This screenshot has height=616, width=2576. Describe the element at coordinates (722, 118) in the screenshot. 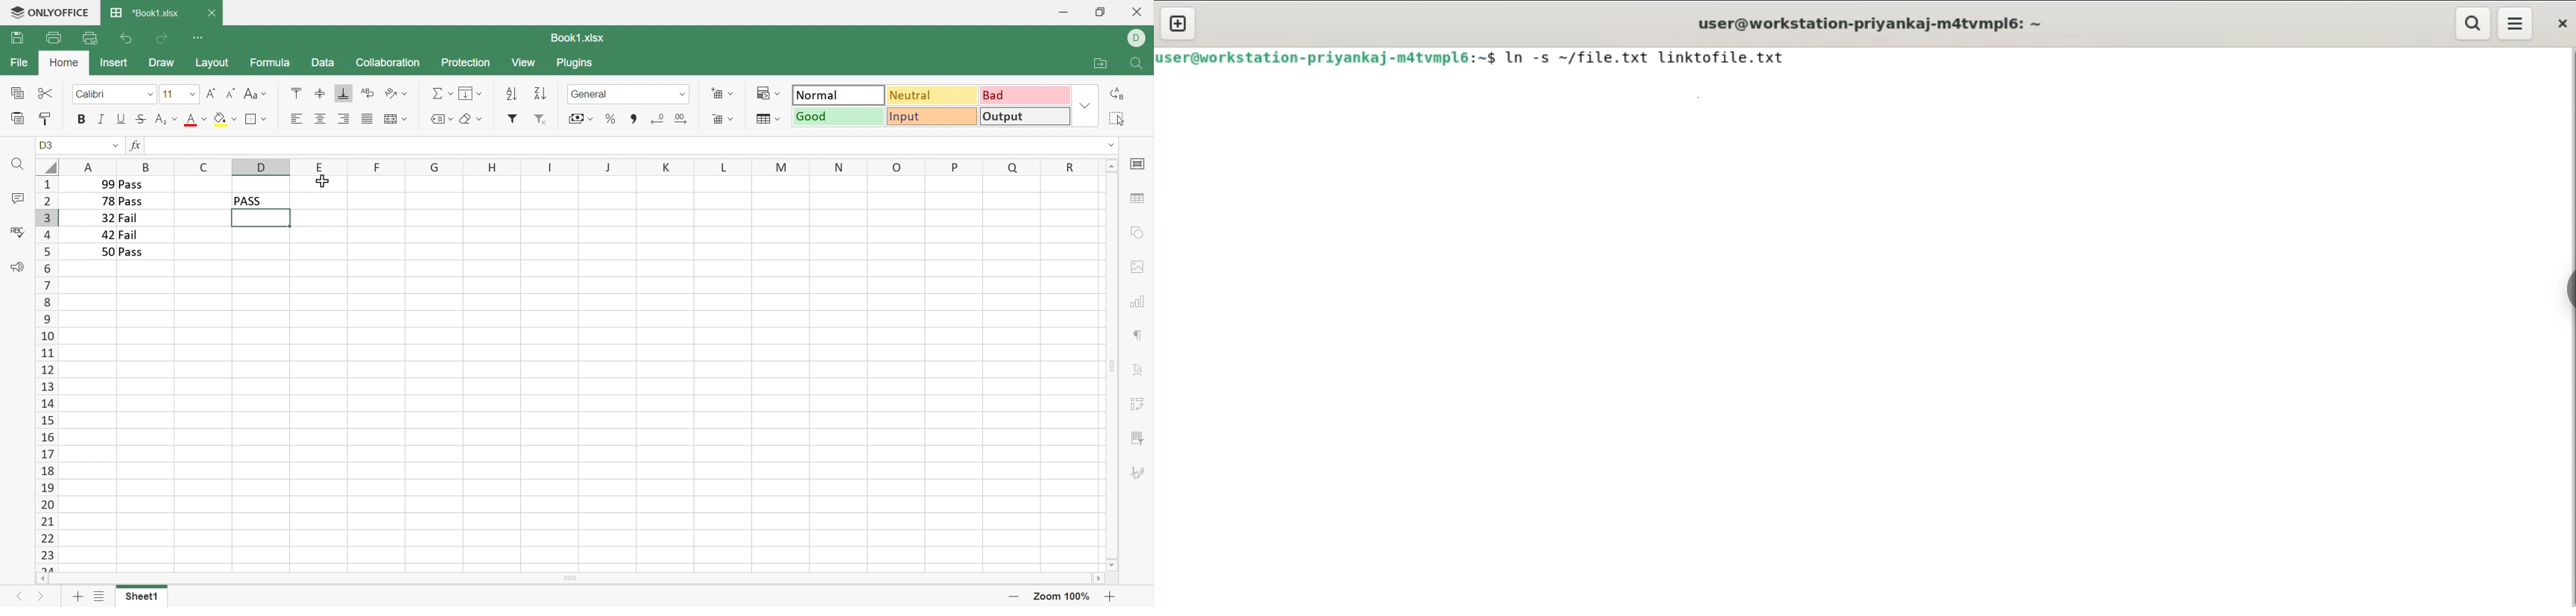

I see `Delete cells` at that location.